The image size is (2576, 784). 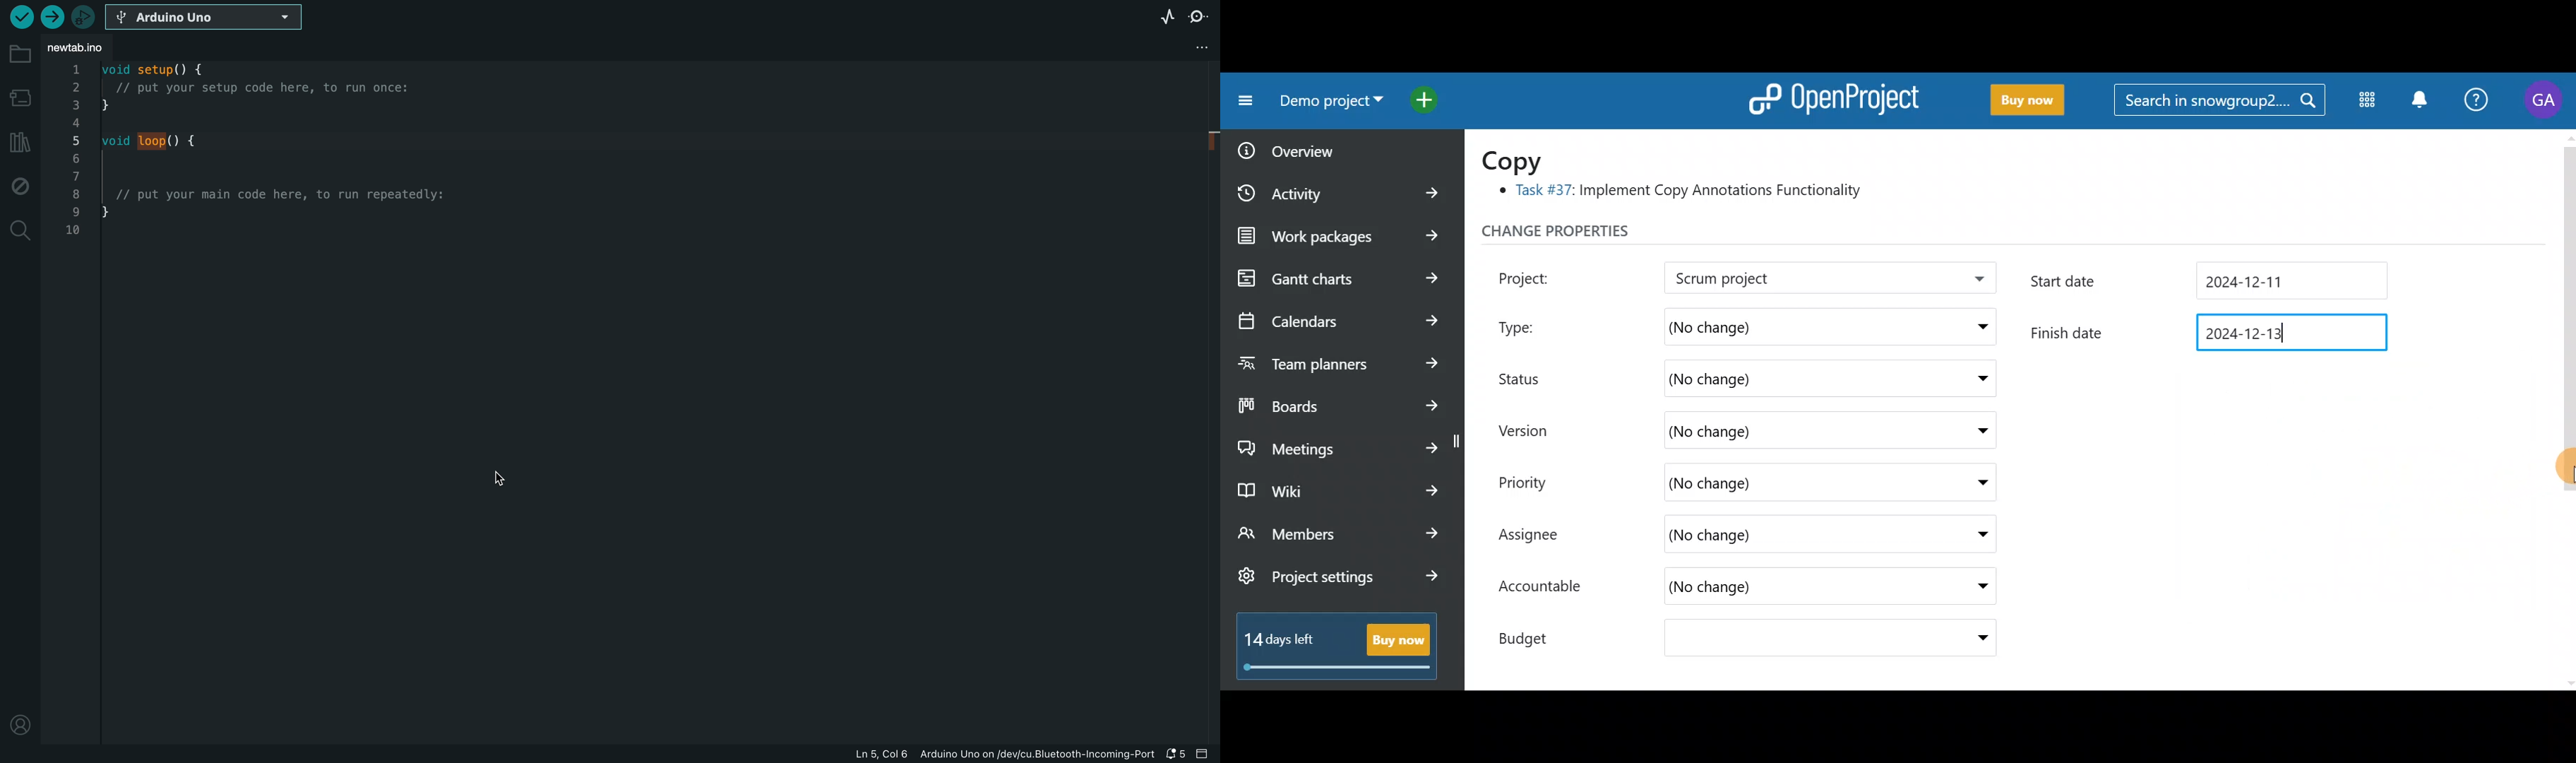 What do you see at coordinates (2291, 278) in the screenshot?
I see `2024-12-11` at bounding box center [2291, 278].